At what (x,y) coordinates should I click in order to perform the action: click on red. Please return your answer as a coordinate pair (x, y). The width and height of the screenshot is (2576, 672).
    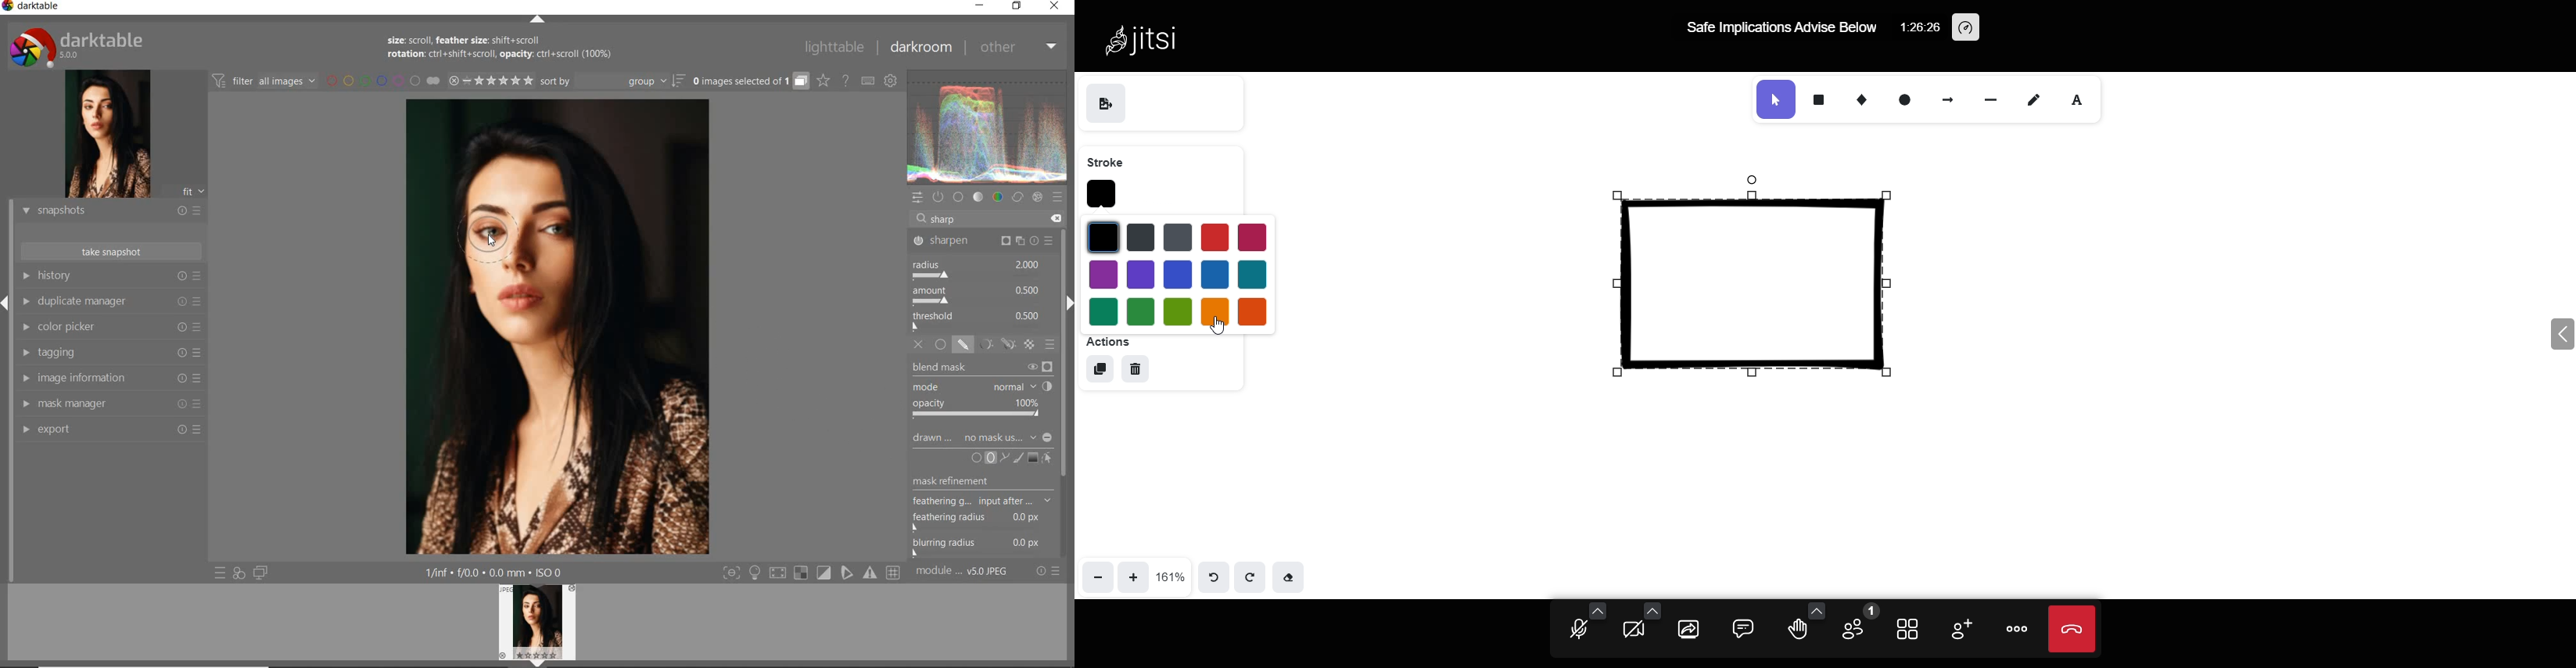
    Looking at the image, I should click on (1214, 237).